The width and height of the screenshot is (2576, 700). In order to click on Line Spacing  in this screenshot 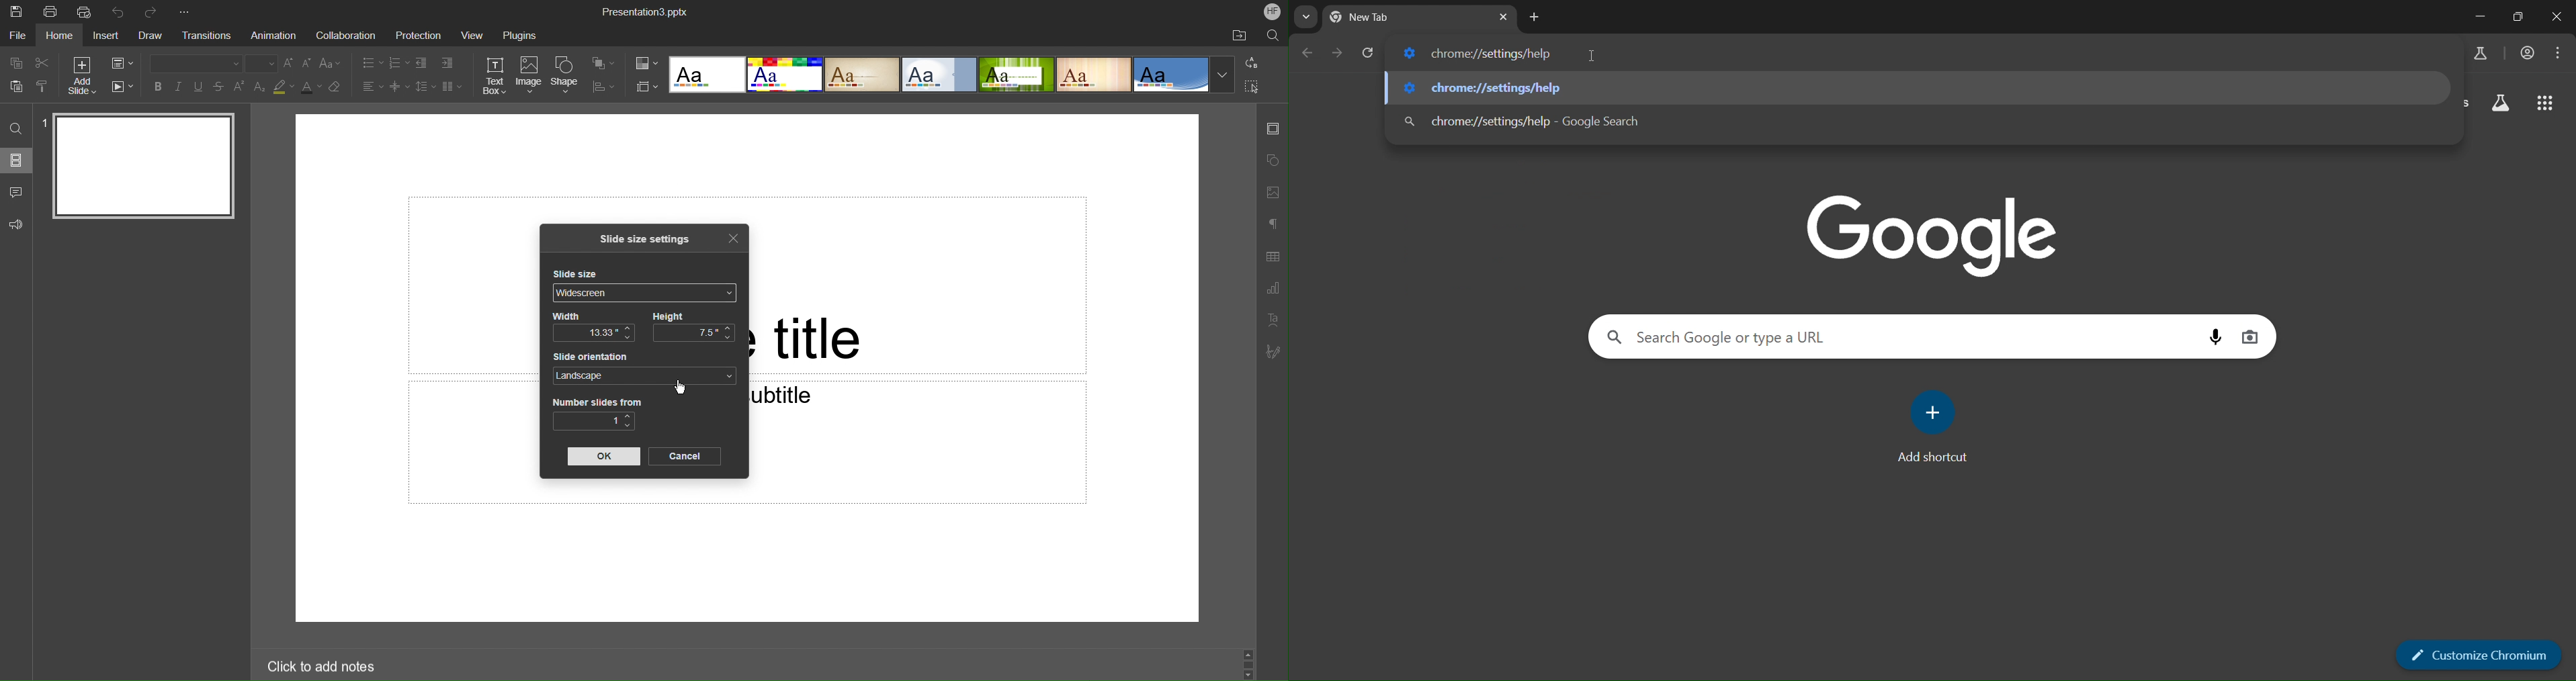, I will do `click(424, 87)`.